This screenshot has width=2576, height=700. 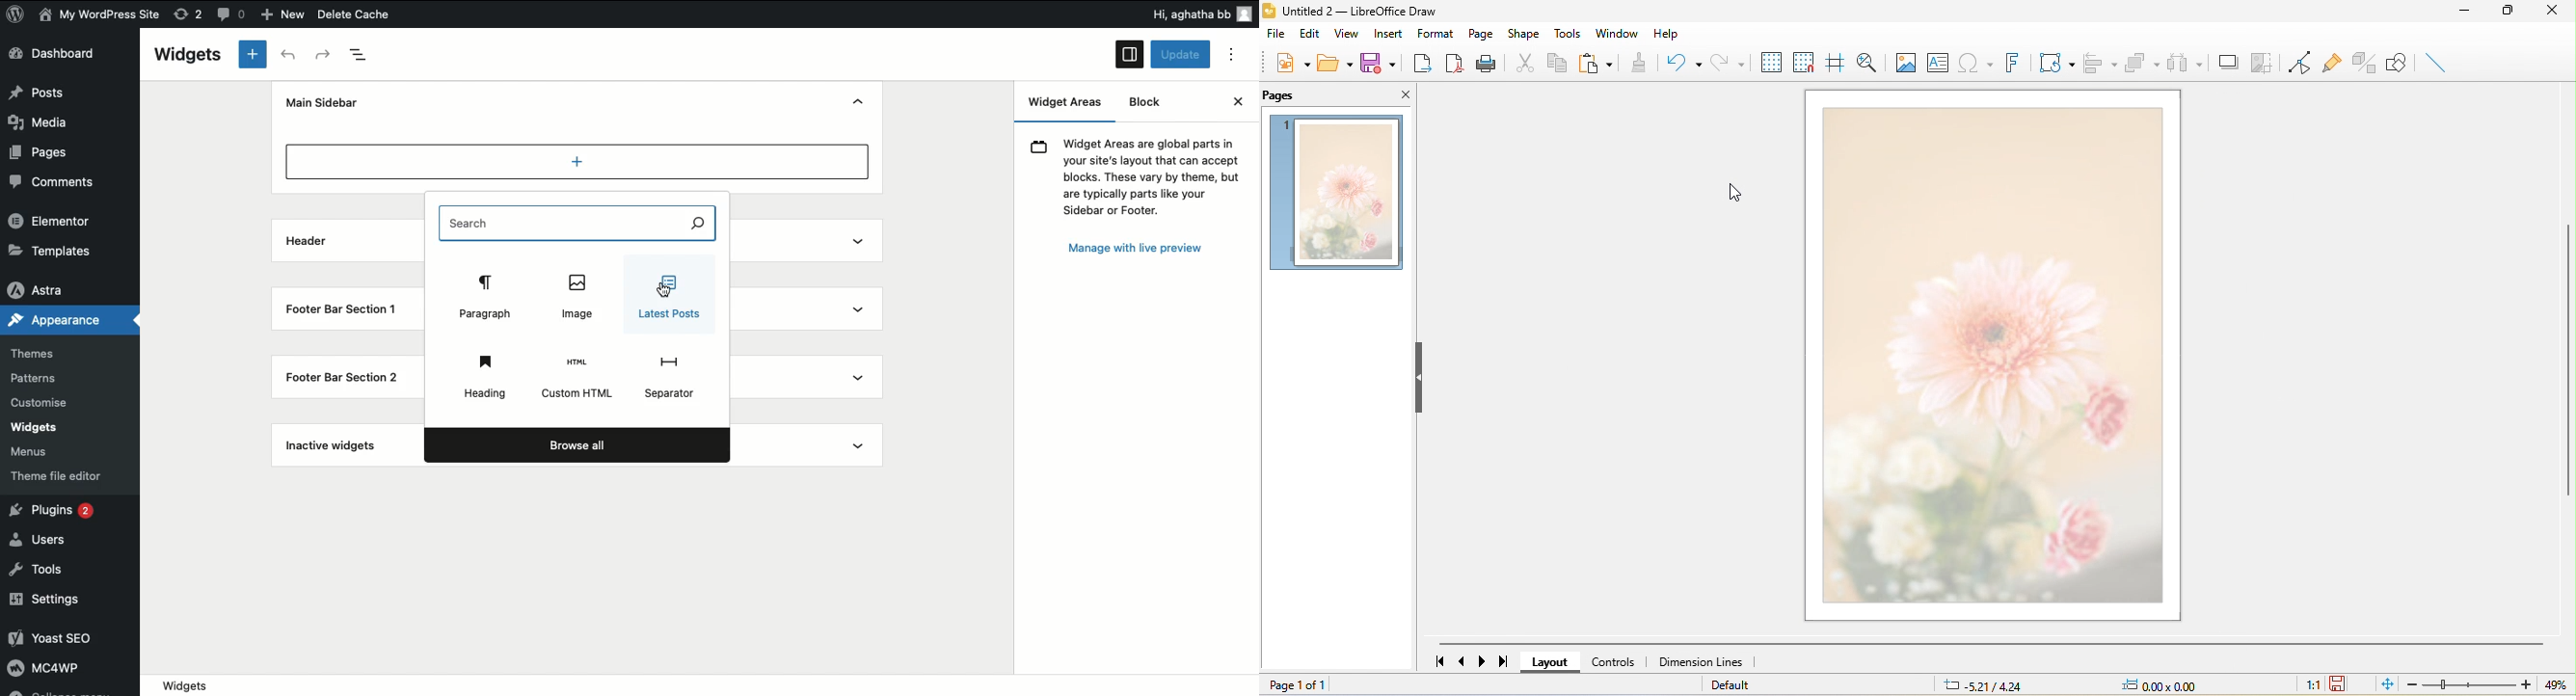 What do you see at coordinates (2261, 61) in the screenshot?
I see `crop image` at bounding box center [2261, 61].